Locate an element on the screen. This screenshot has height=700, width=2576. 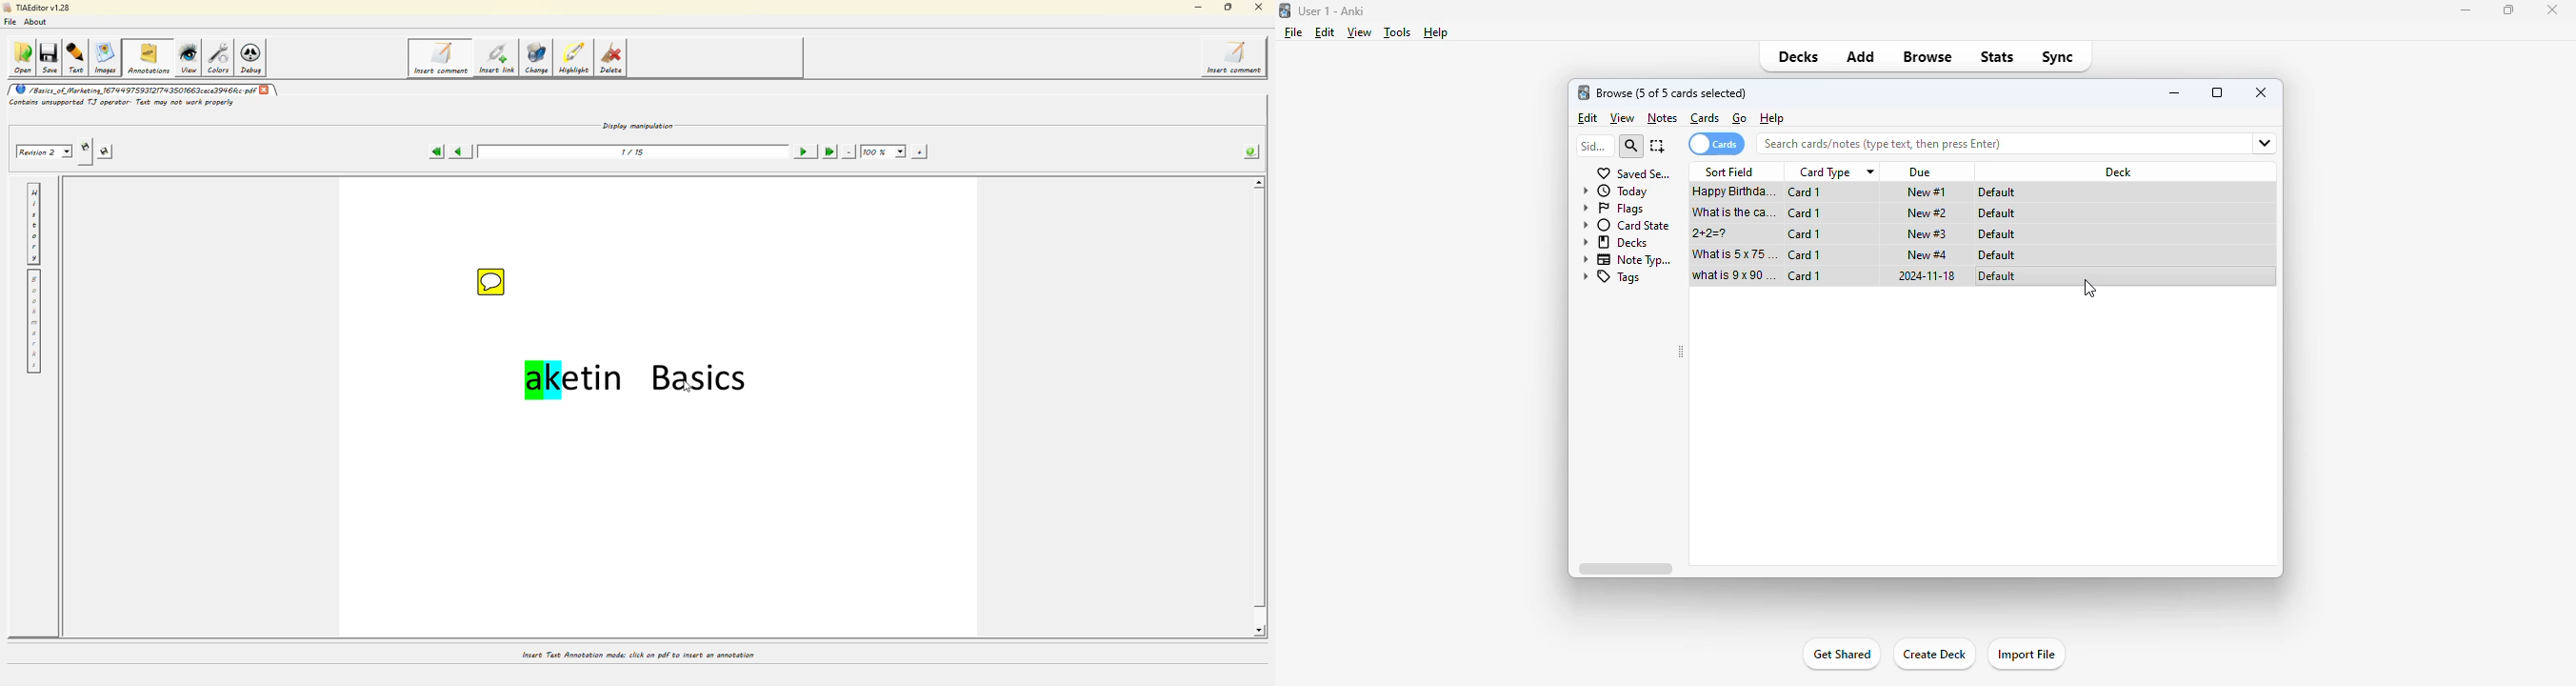
tags is located at coordinates (1612, 277).